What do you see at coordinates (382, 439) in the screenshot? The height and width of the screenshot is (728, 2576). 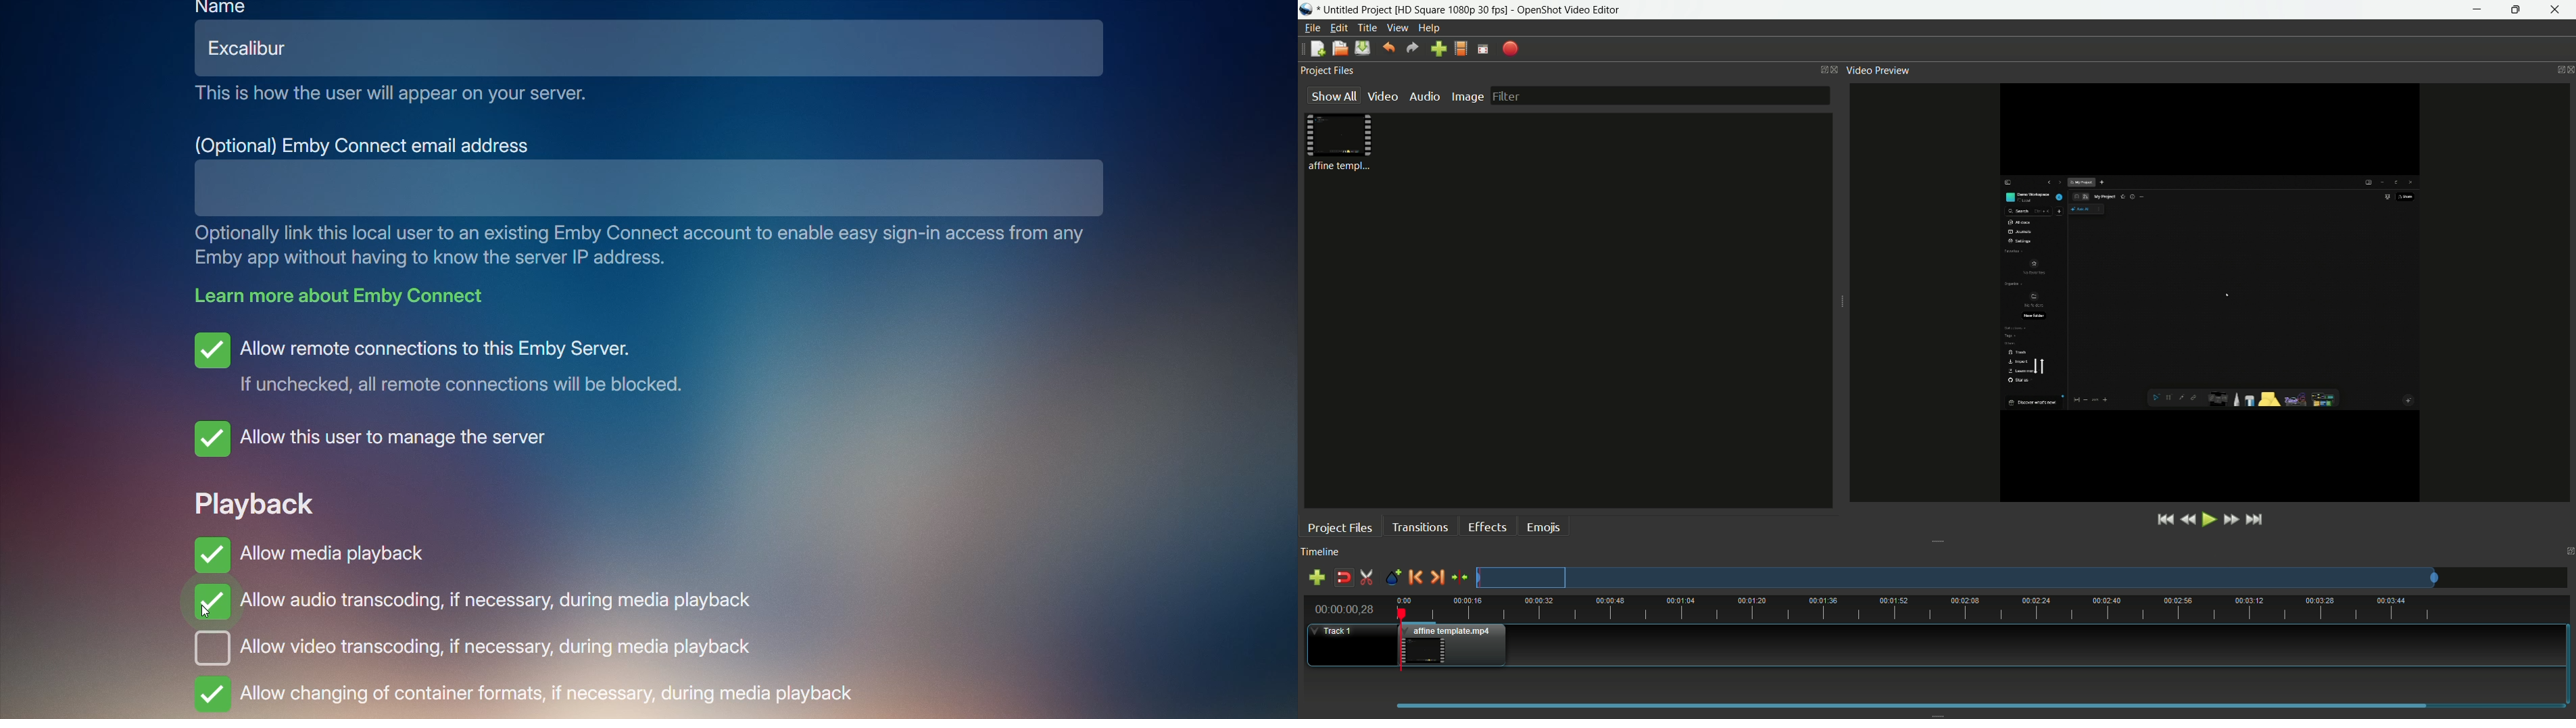 I see `Allow this user to manage the server` at bounding box center [382, 439].